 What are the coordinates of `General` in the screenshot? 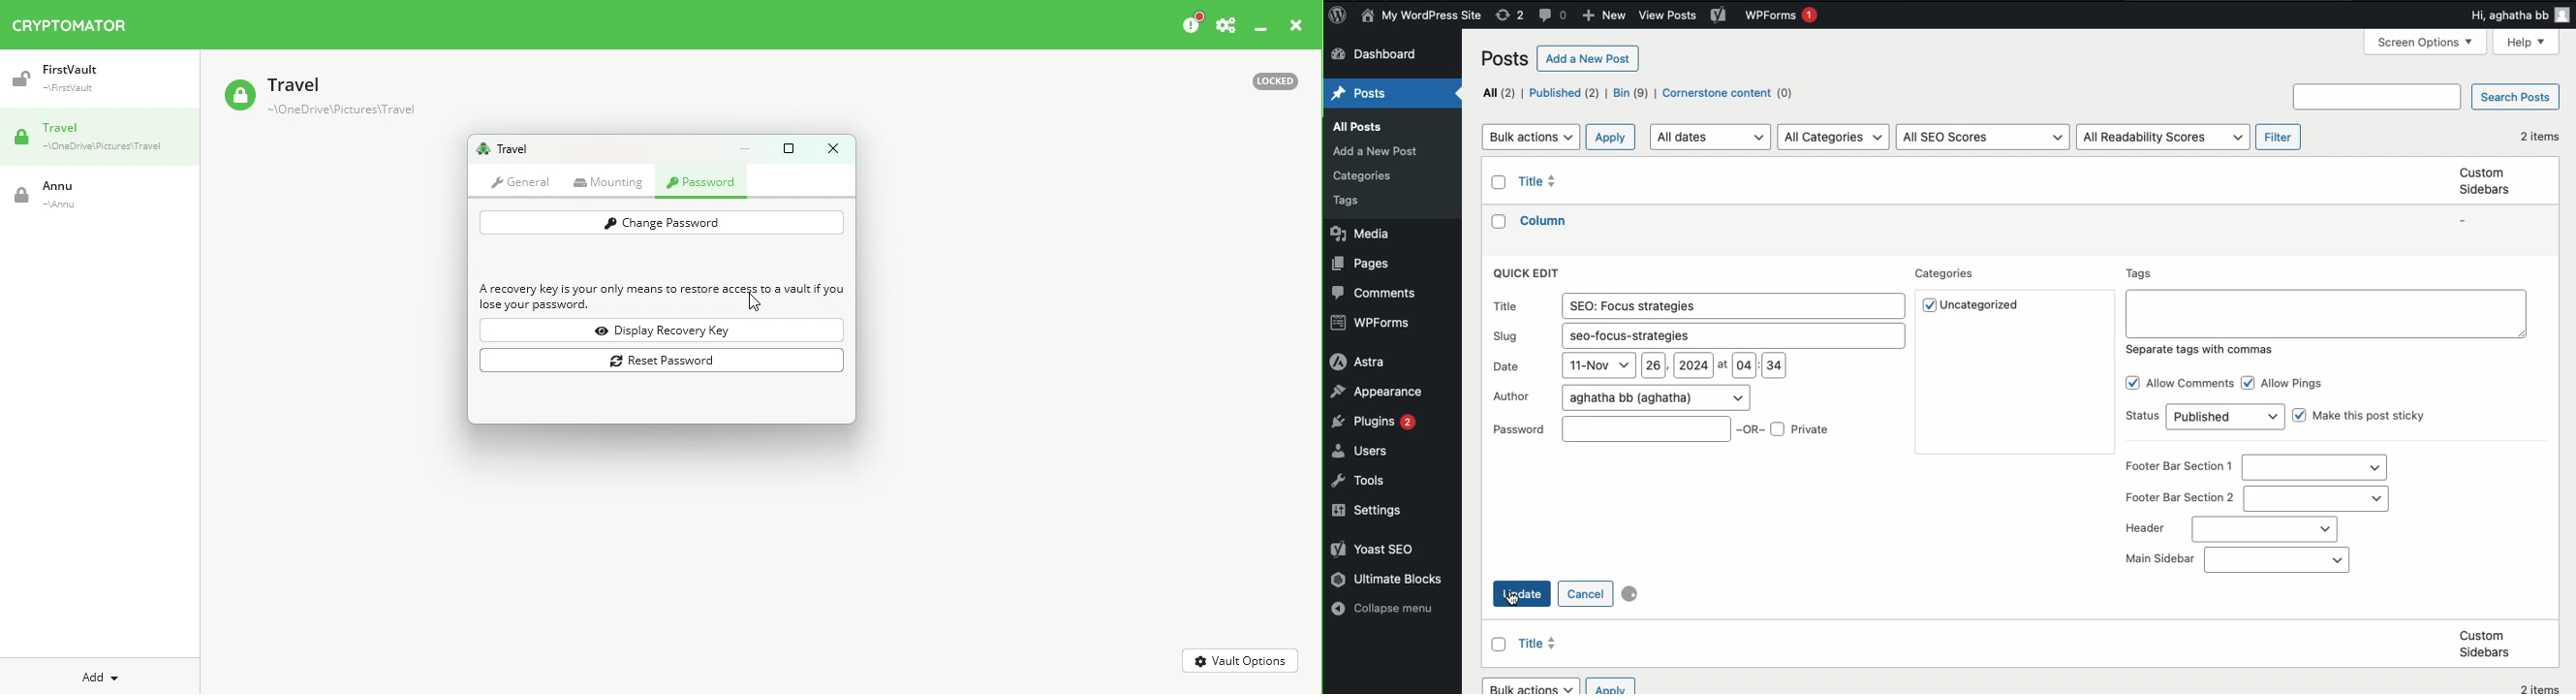 It's located at (520, 181).